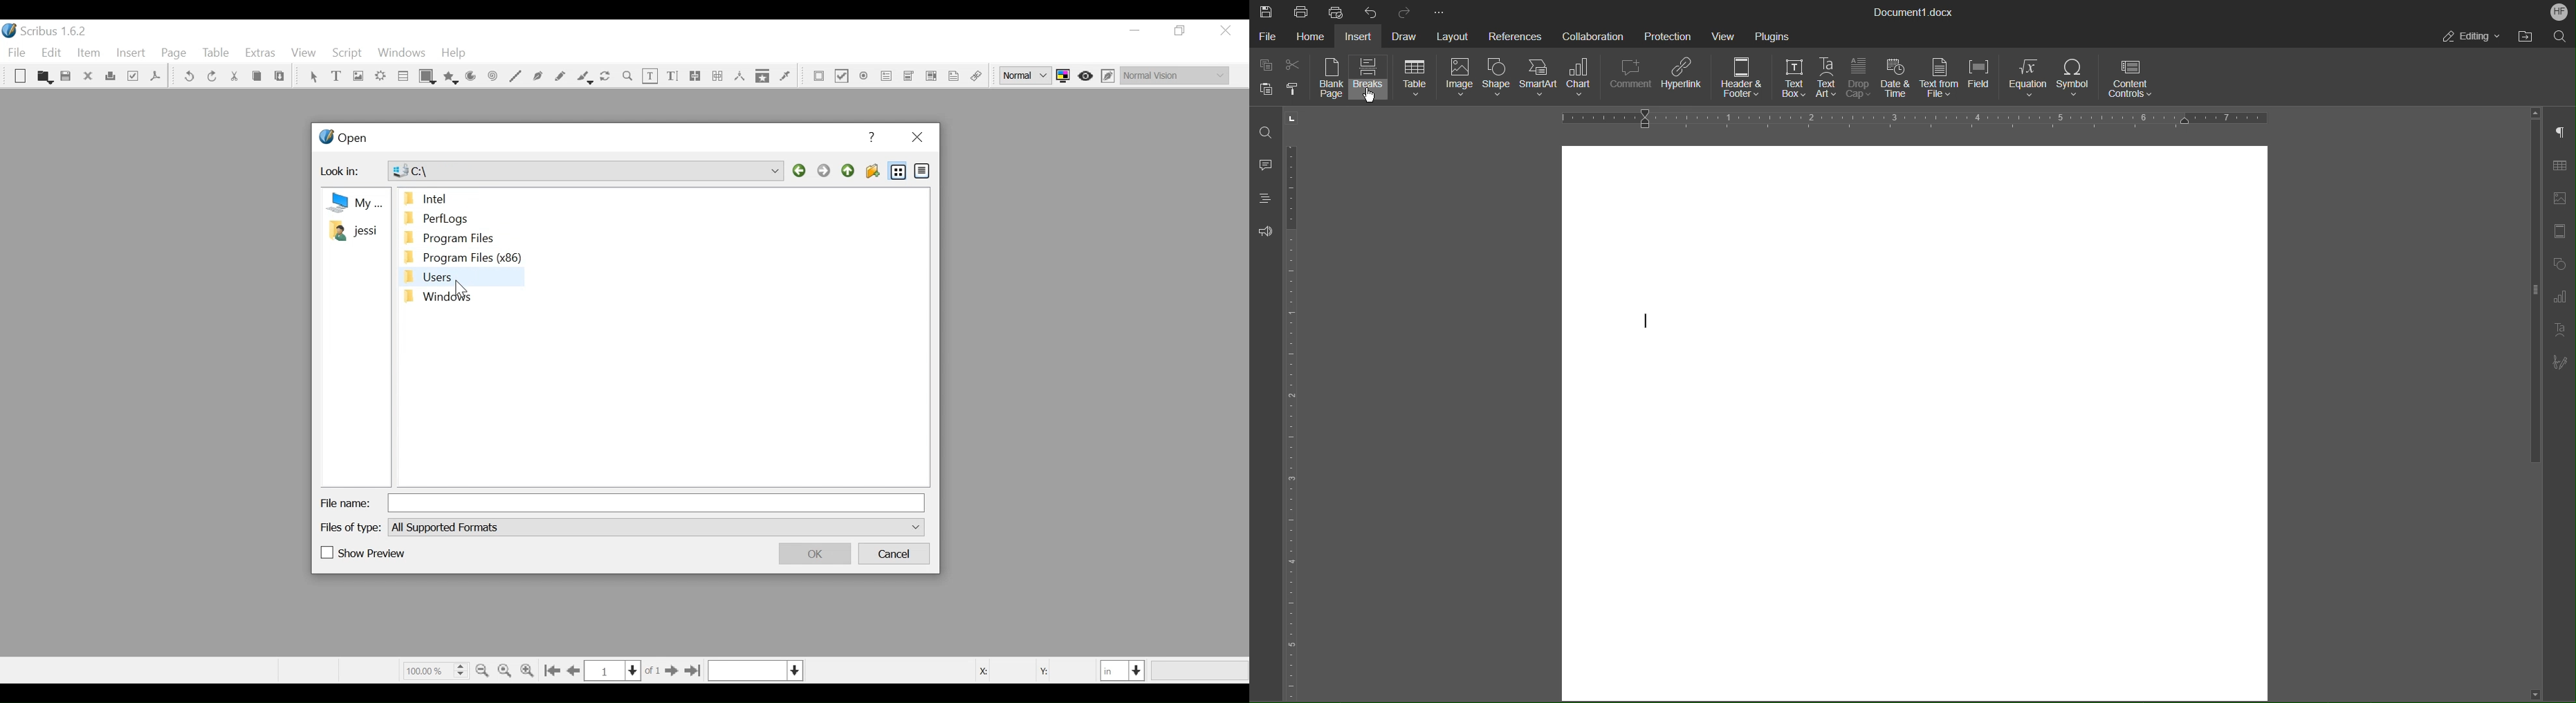 Image resolution: width=2576 pixels, height=728 pixels. Describe the element at coordinates (1630, 80) in the screenshot. I see `Comment` at that location.